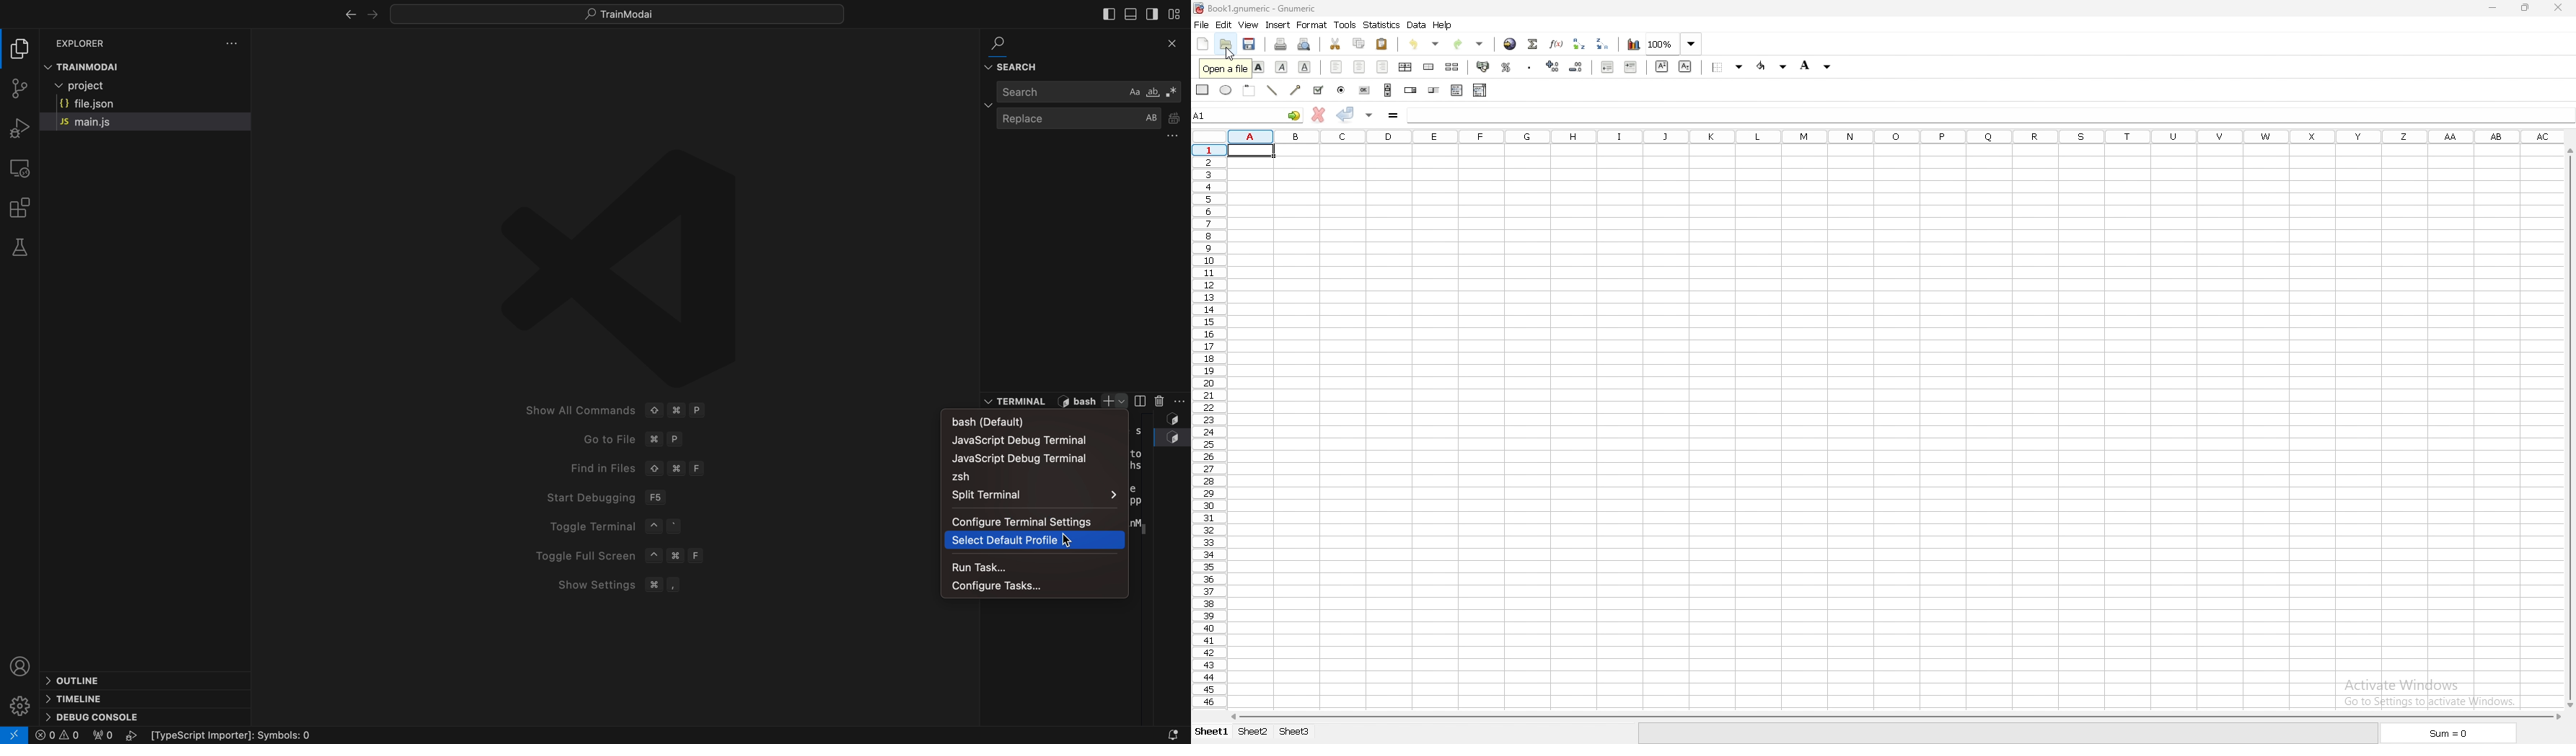  What do you see at coordinates (1604, 43) in the screenshot?
I see `sort descending` at bounding box center [1604, 43].